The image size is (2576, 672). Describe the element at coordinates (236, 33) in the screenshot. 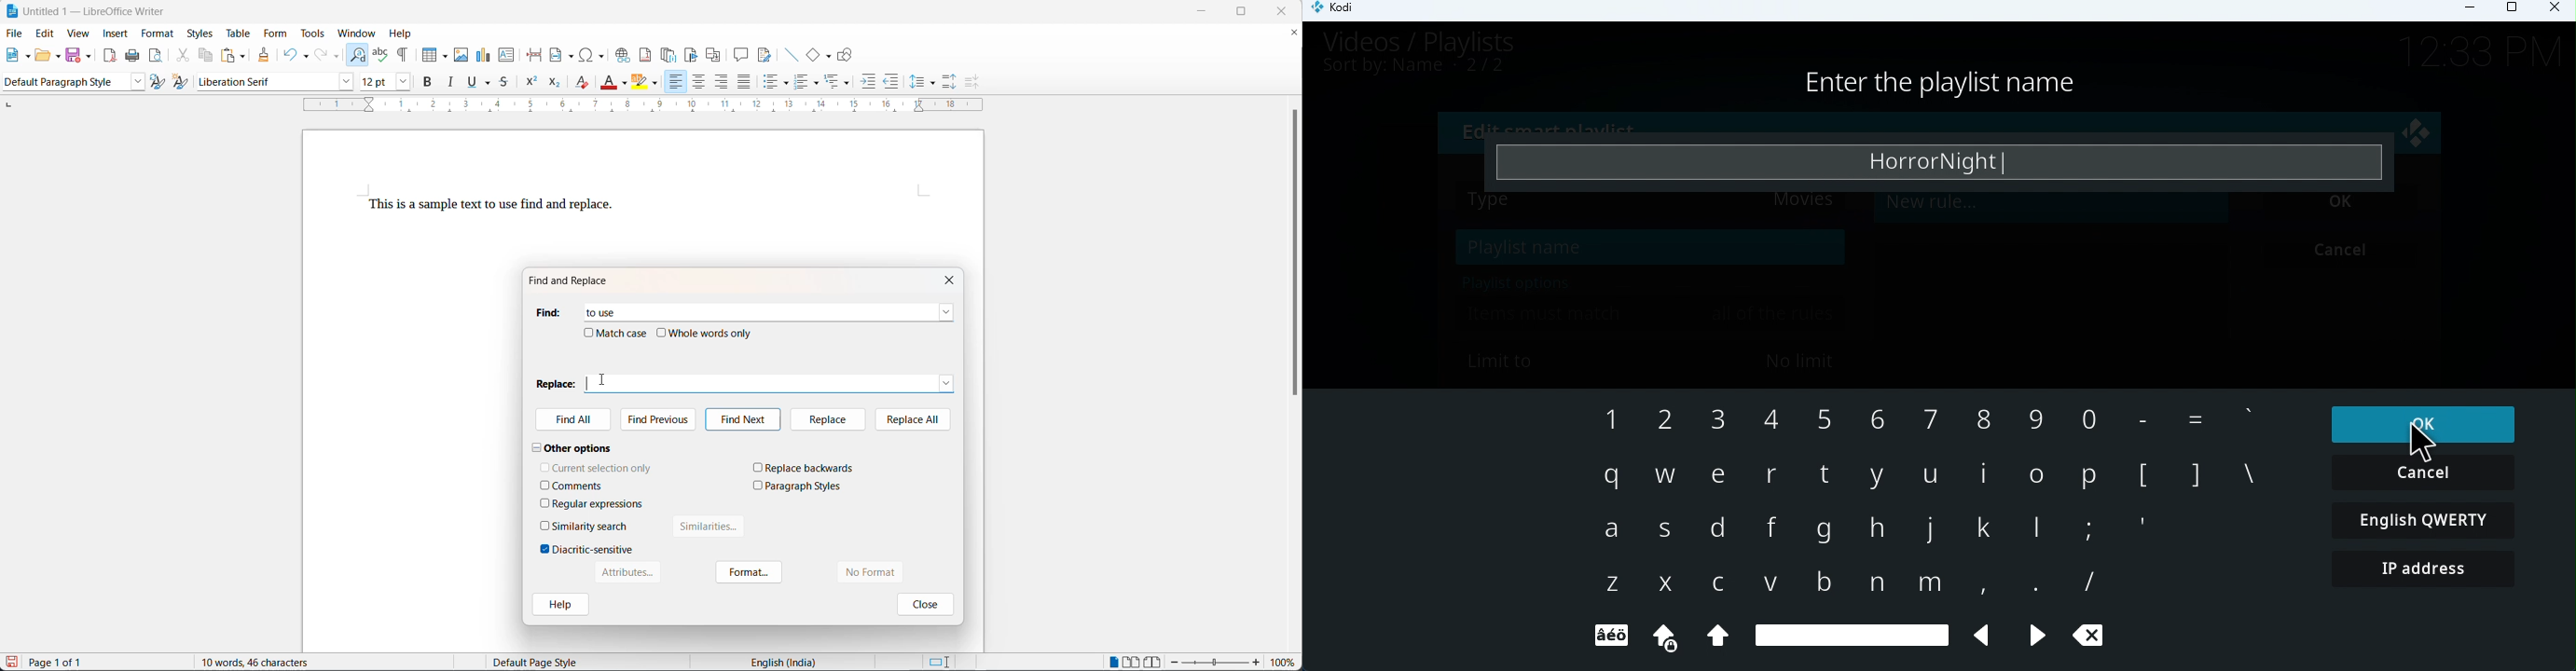

I see `table` at that location.